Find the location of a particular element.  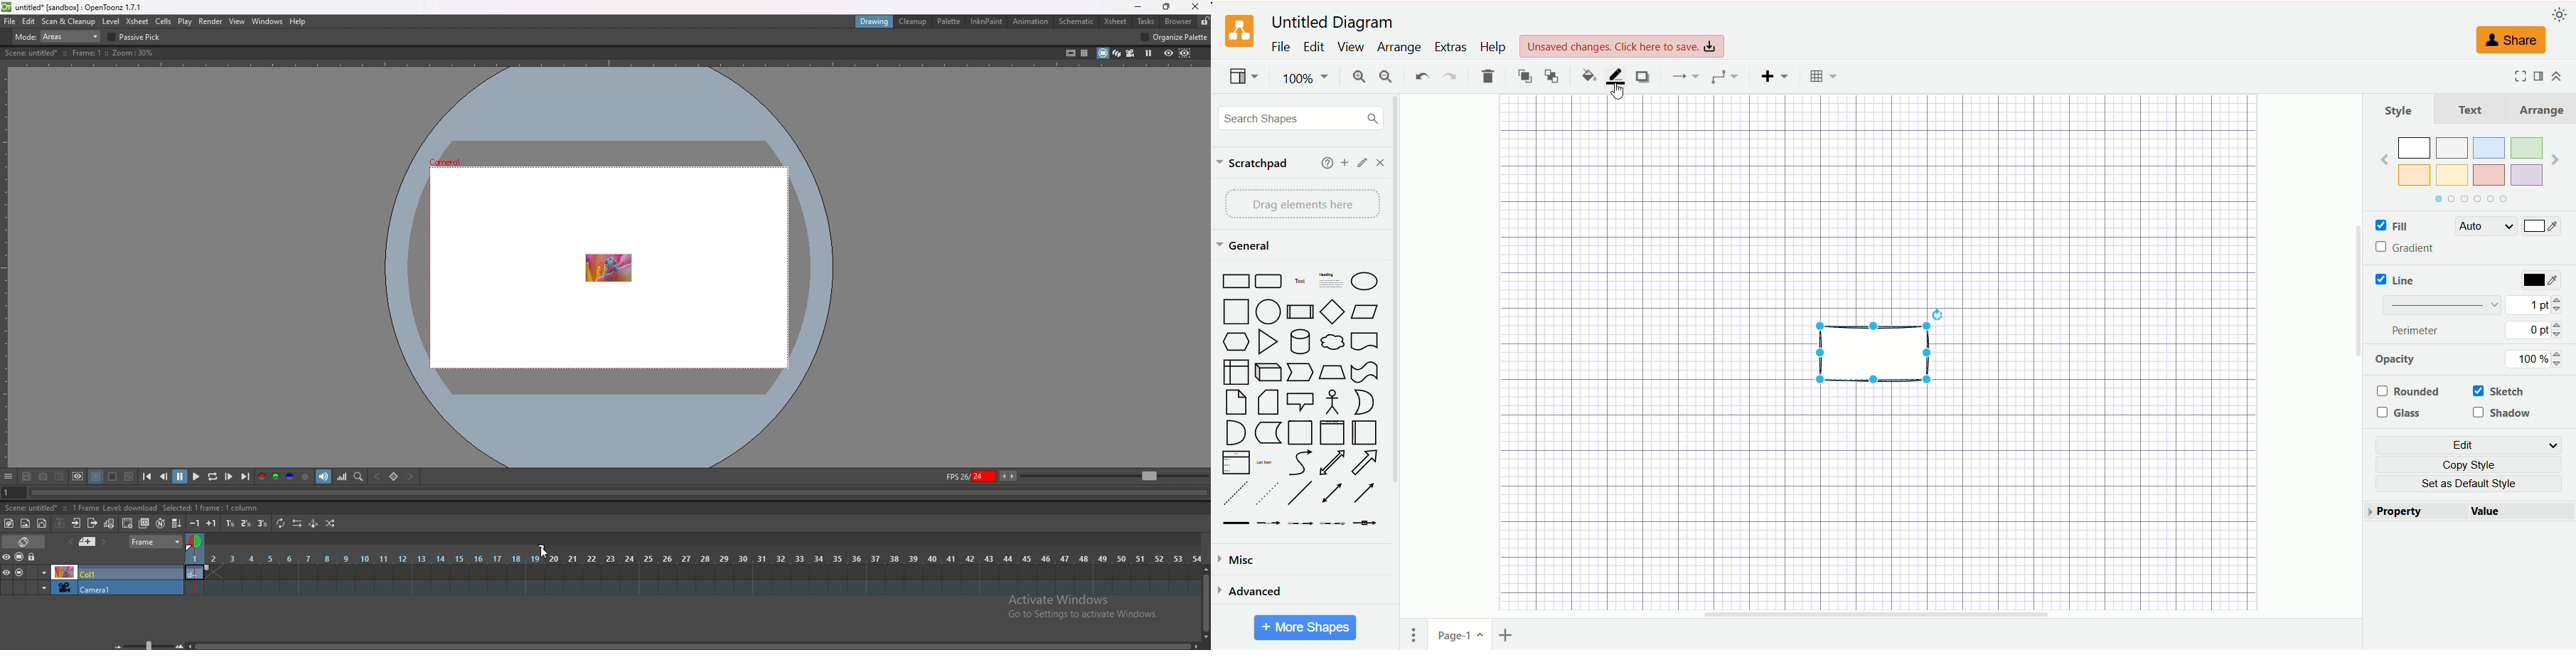

extras is located at coordinates (1450, 46).